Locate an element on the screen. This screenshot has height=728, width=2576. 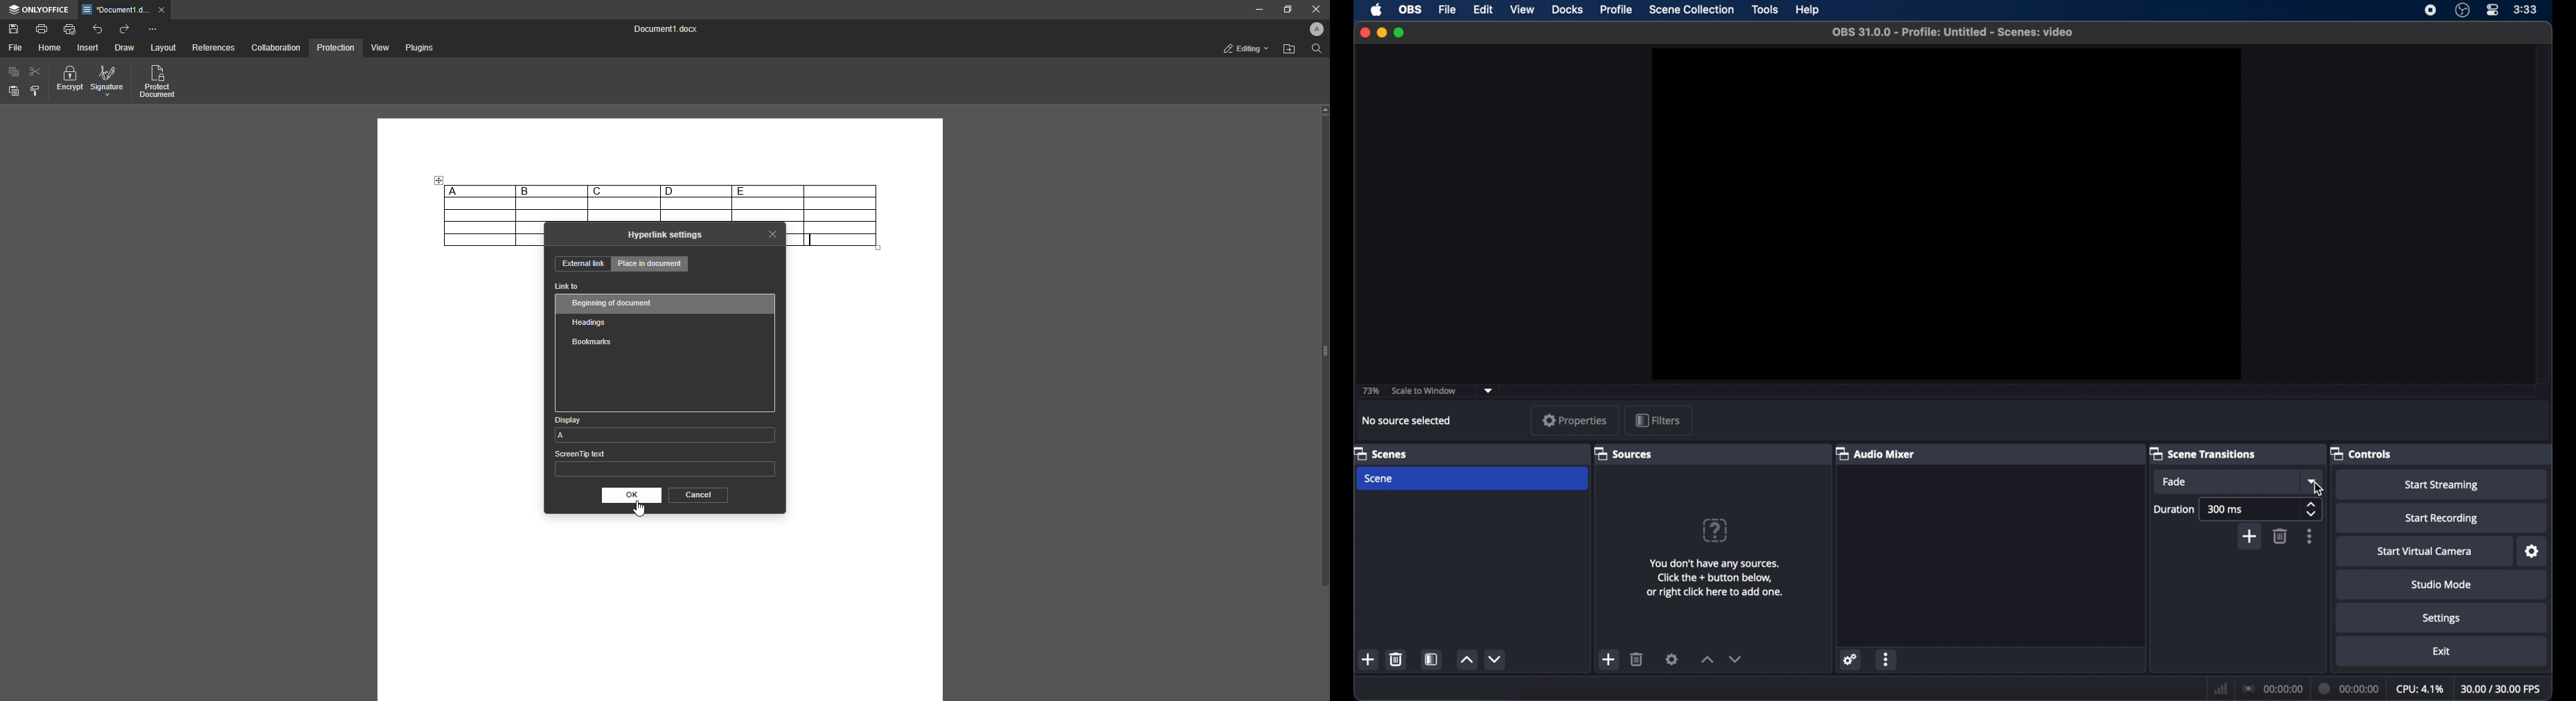
scenes is located at coordinates (1380, 453).